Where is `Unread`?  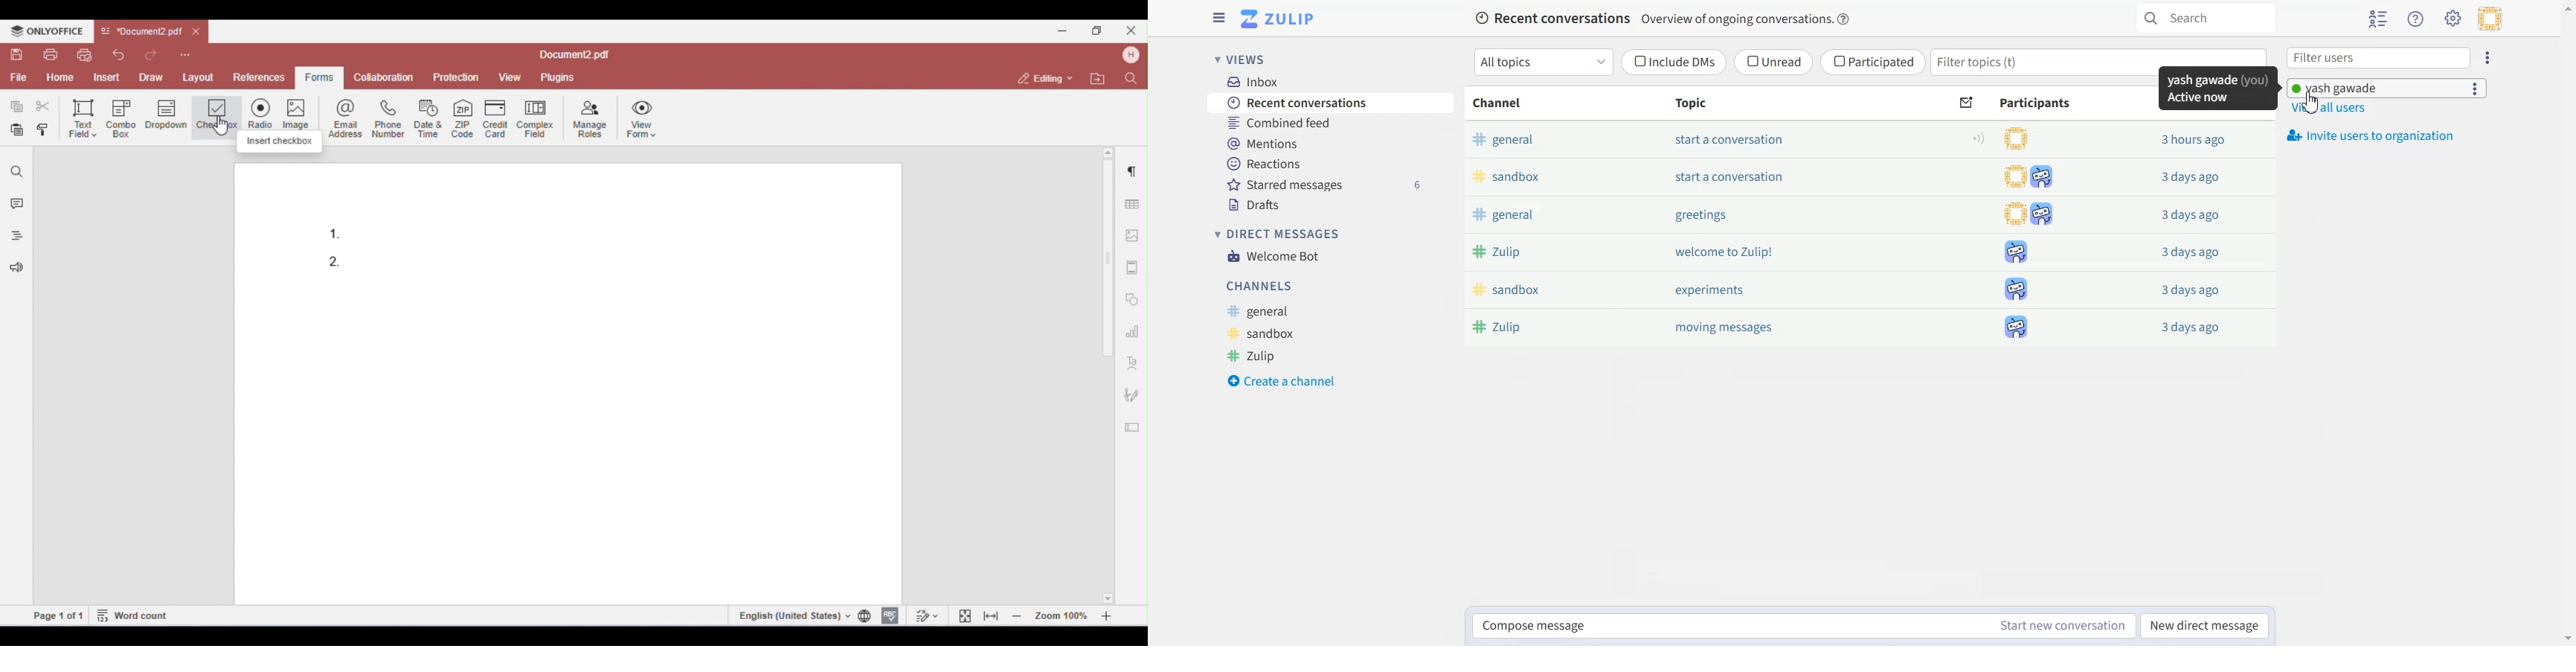
Unread is located at coordinates (1771, 62).